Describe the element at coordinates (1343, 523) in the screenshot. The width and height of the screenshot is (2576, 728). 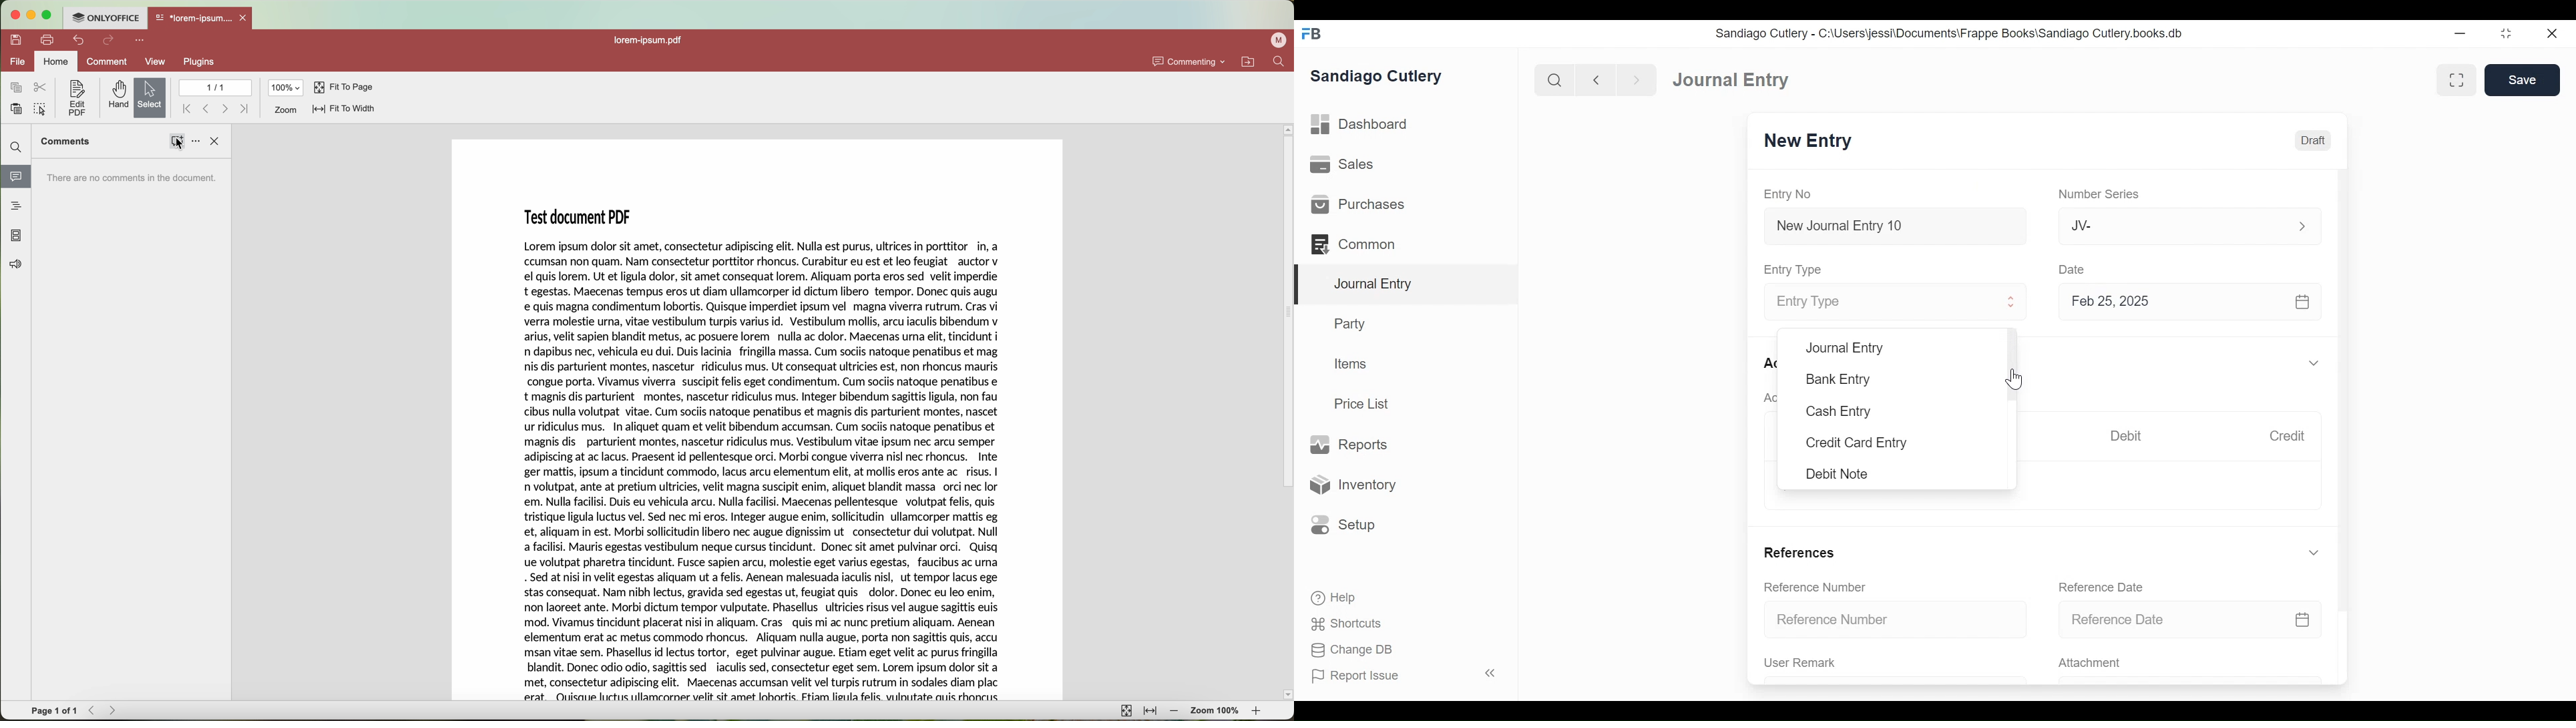
I see `Setup` at that location.